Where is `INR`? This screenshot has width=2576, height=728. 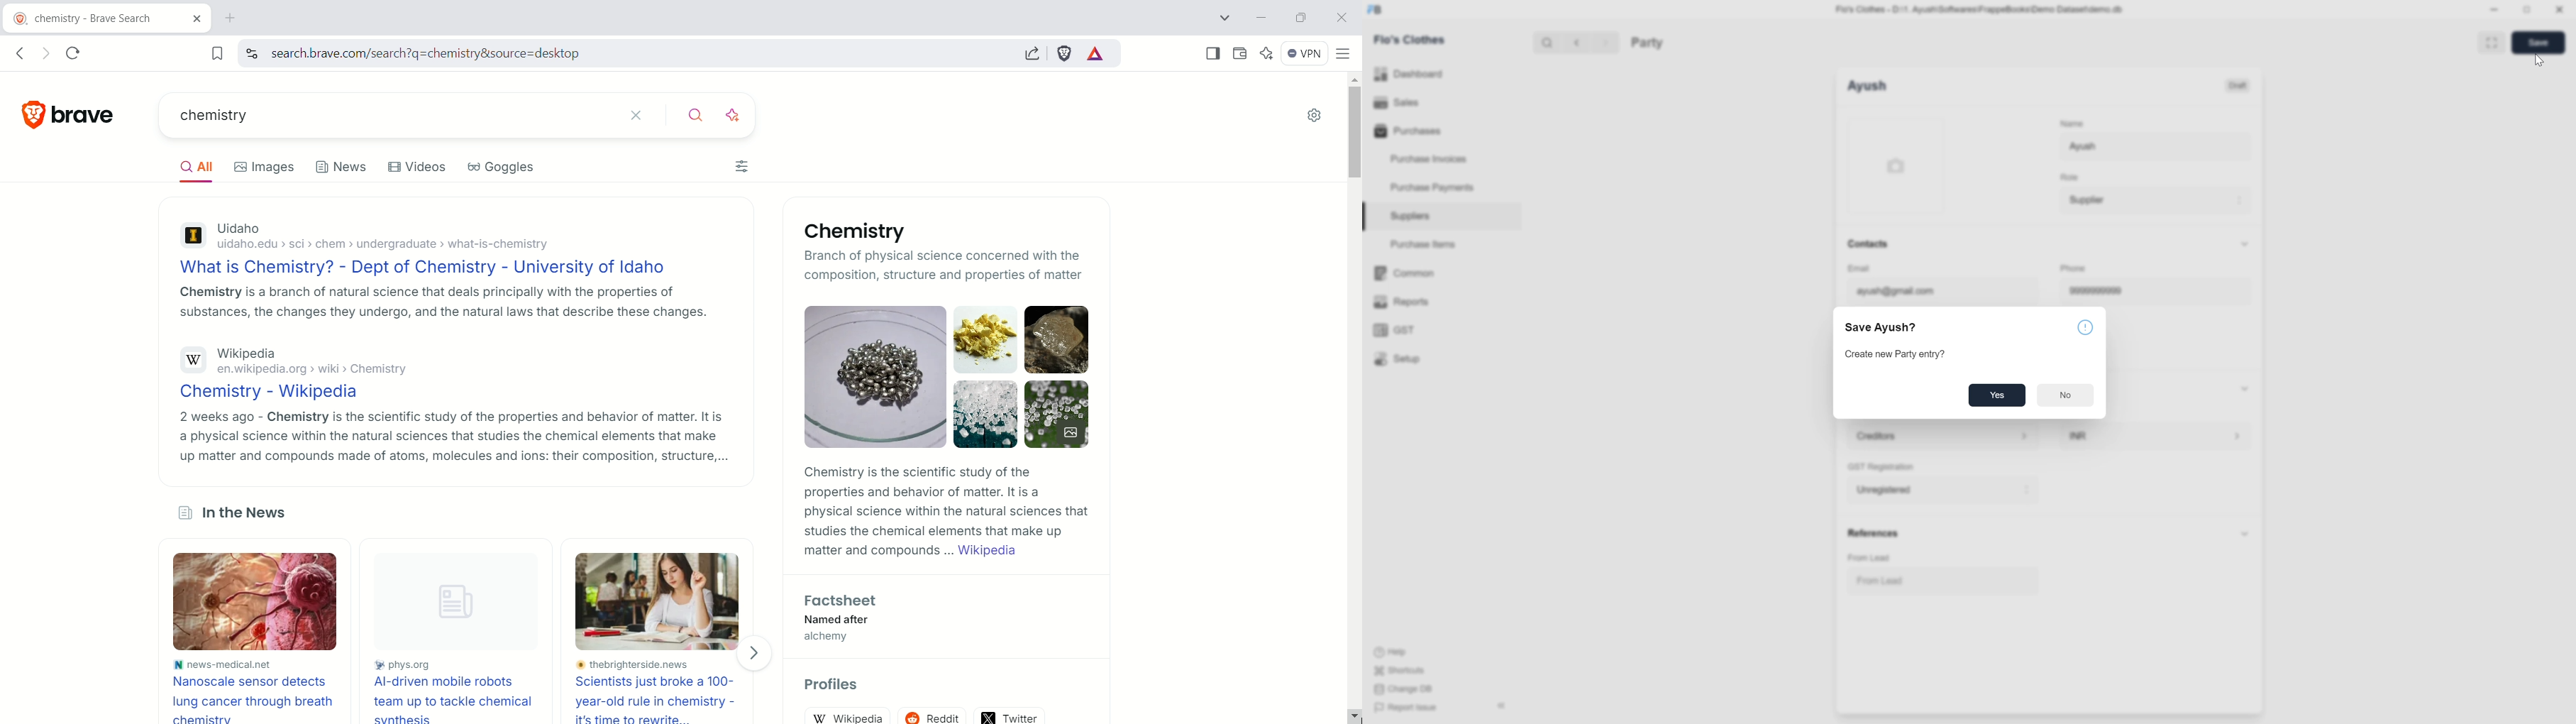
INR is located at coordinates (2156, 436).